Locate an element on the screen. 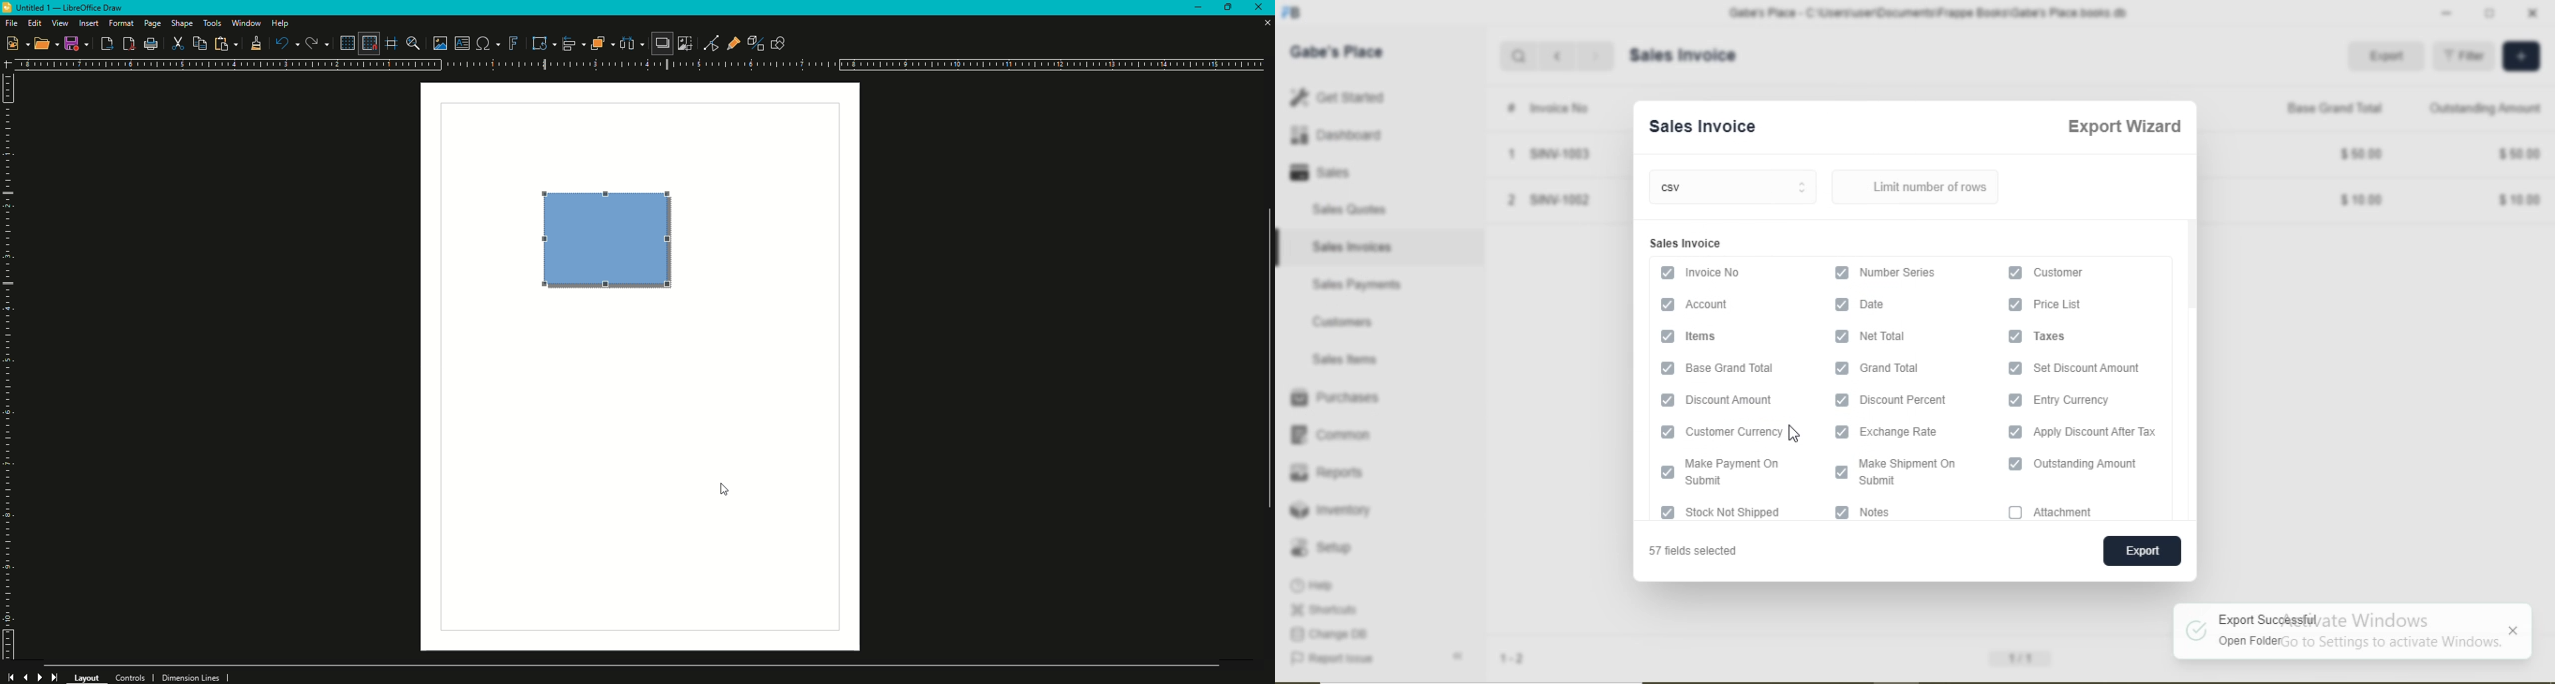 The width and height of the screenshot is (2576, 700). I Fep————
Submit is located at coordinates (1742, 473).